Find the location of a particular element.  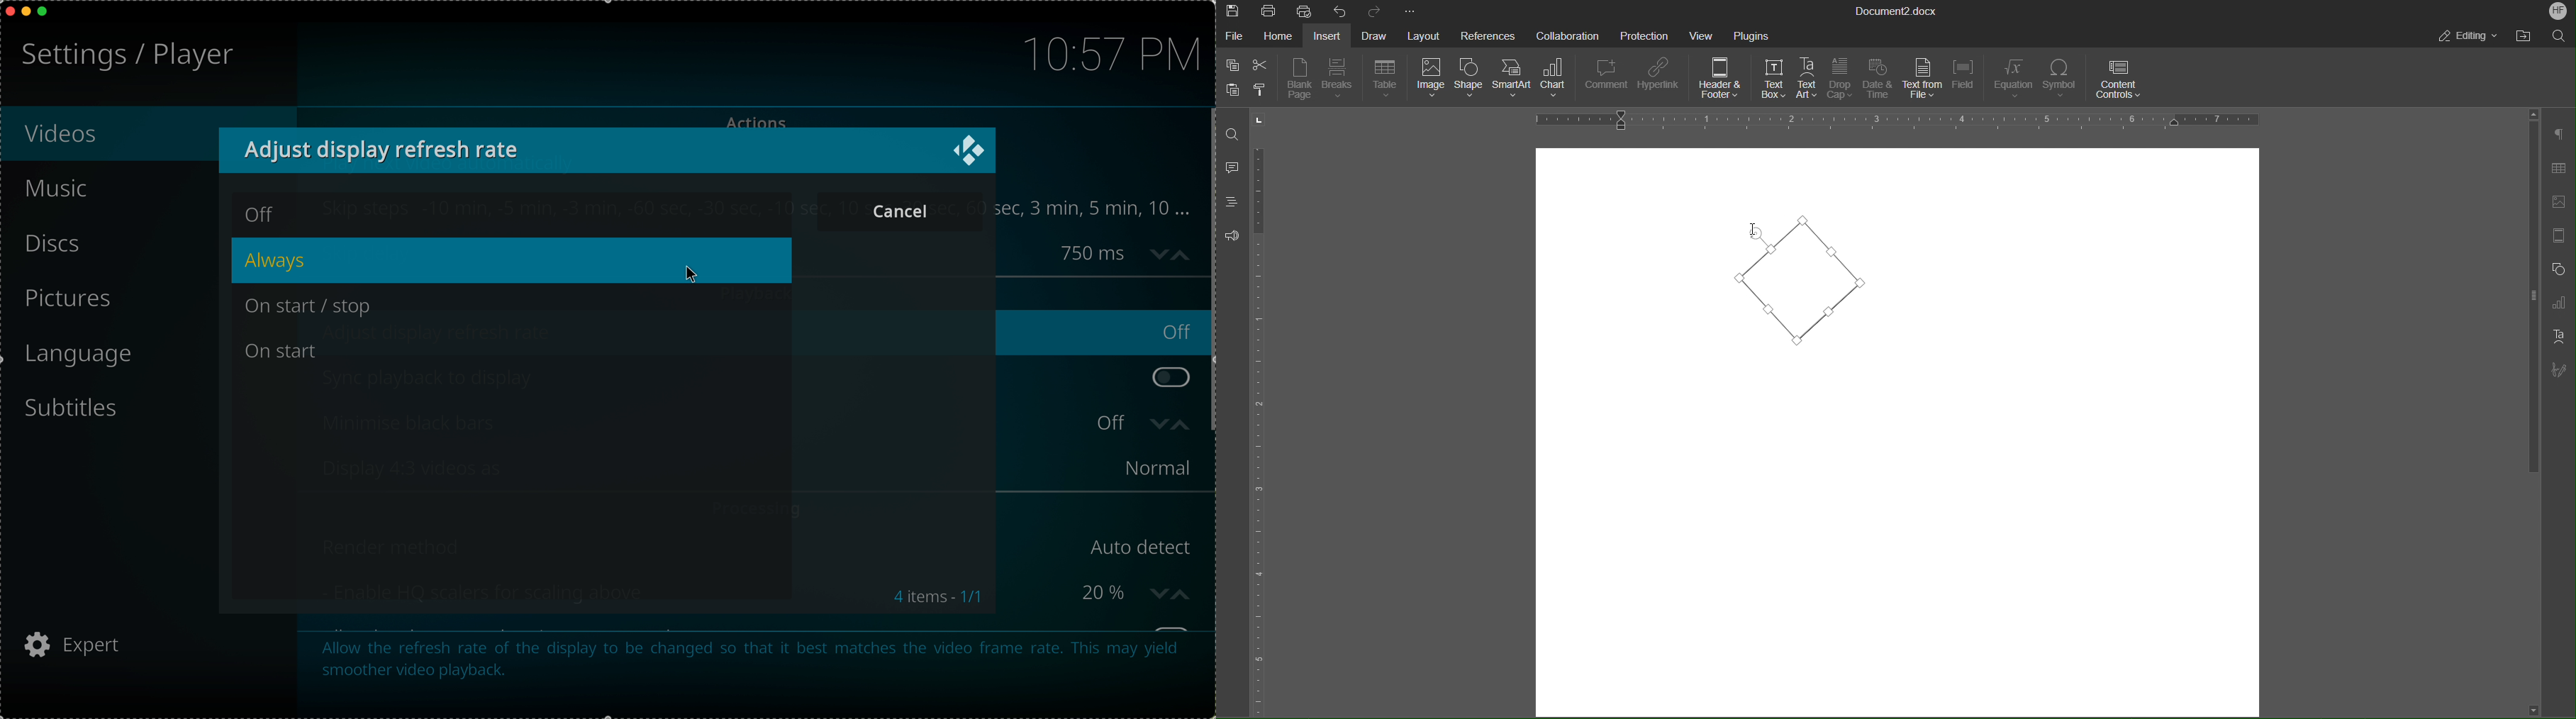

Cursor is located at coordinates (692, 275).